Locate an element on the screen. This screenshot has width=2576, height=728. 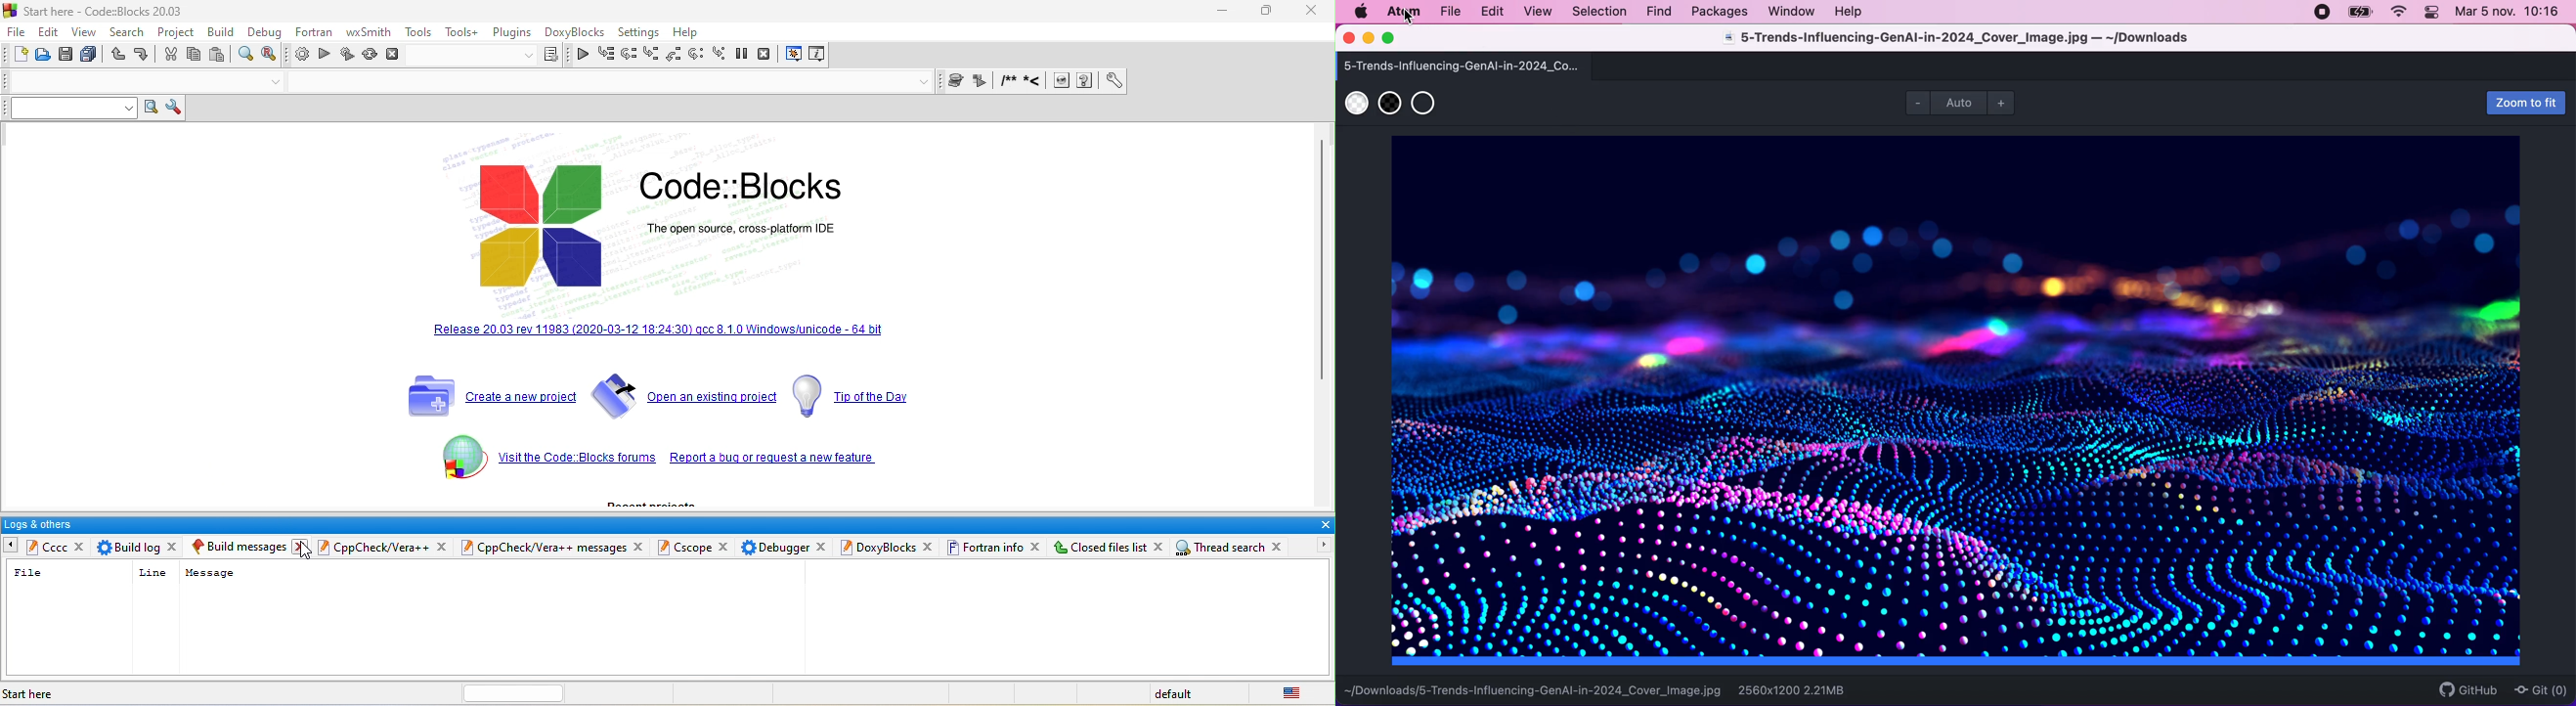
redo is located at coordinates (145, 55).